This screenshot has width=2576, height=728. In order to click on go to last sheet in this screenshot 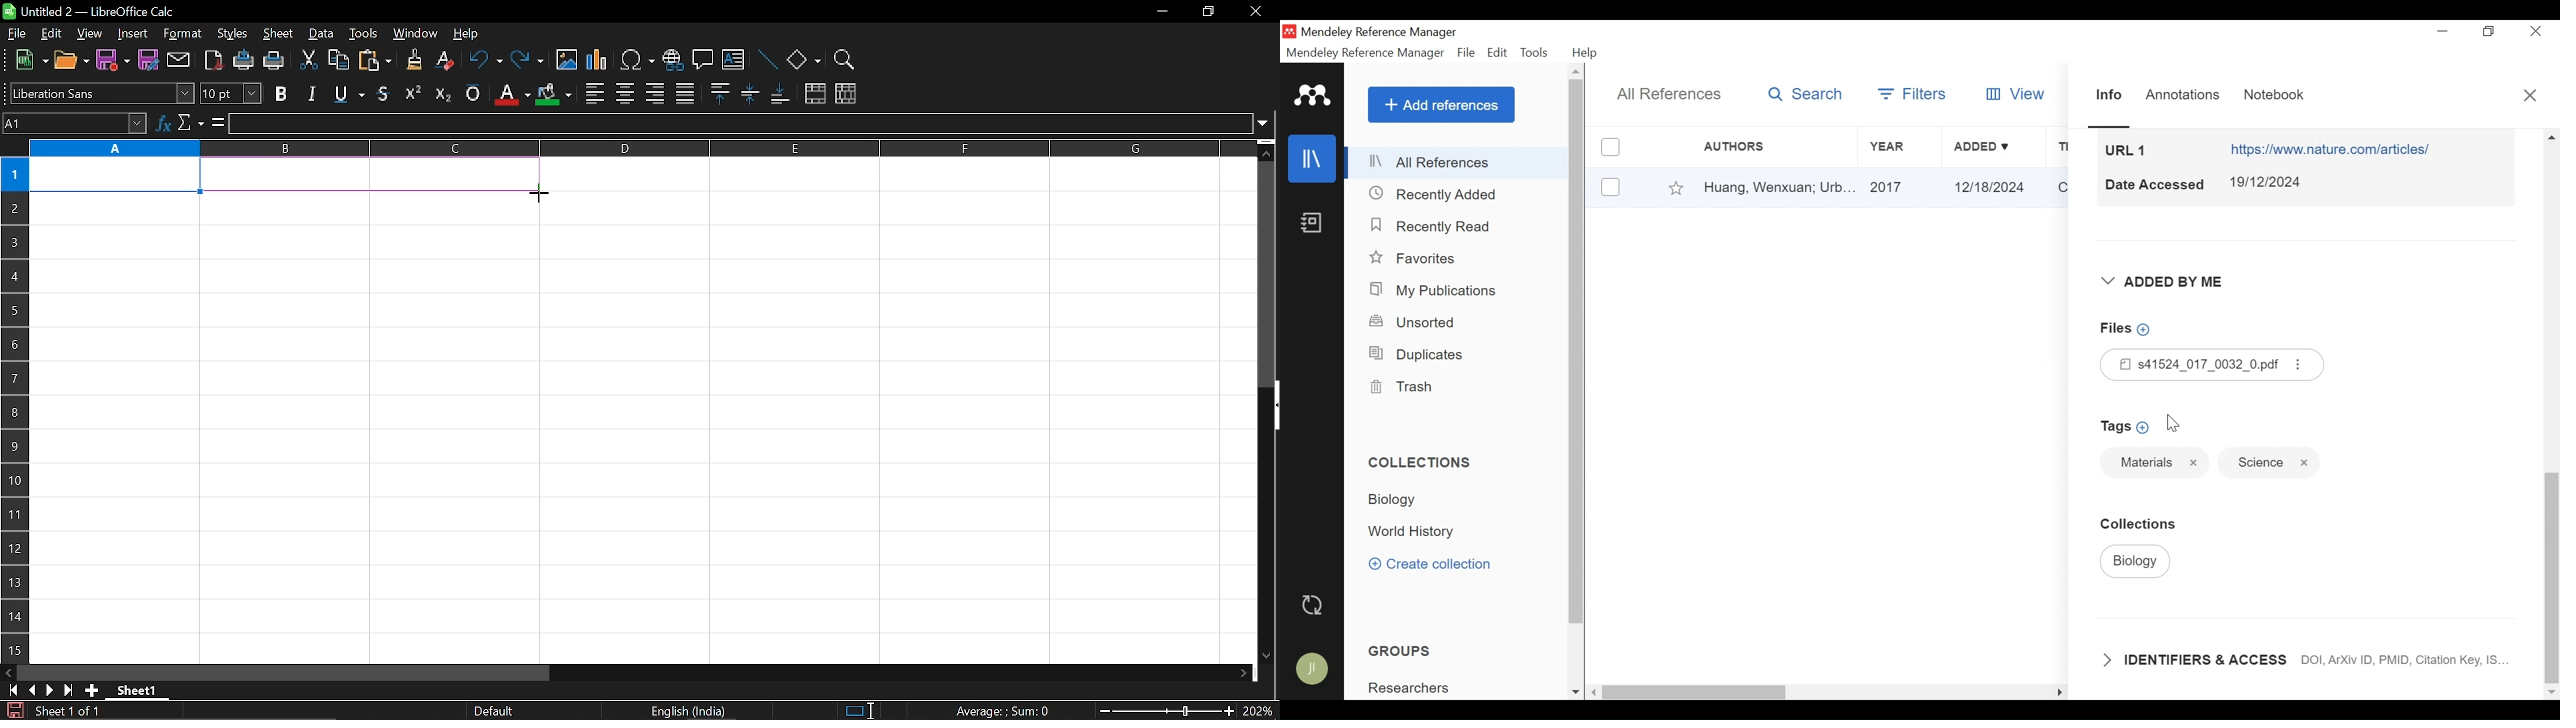, I will do `click(66, 691)`.